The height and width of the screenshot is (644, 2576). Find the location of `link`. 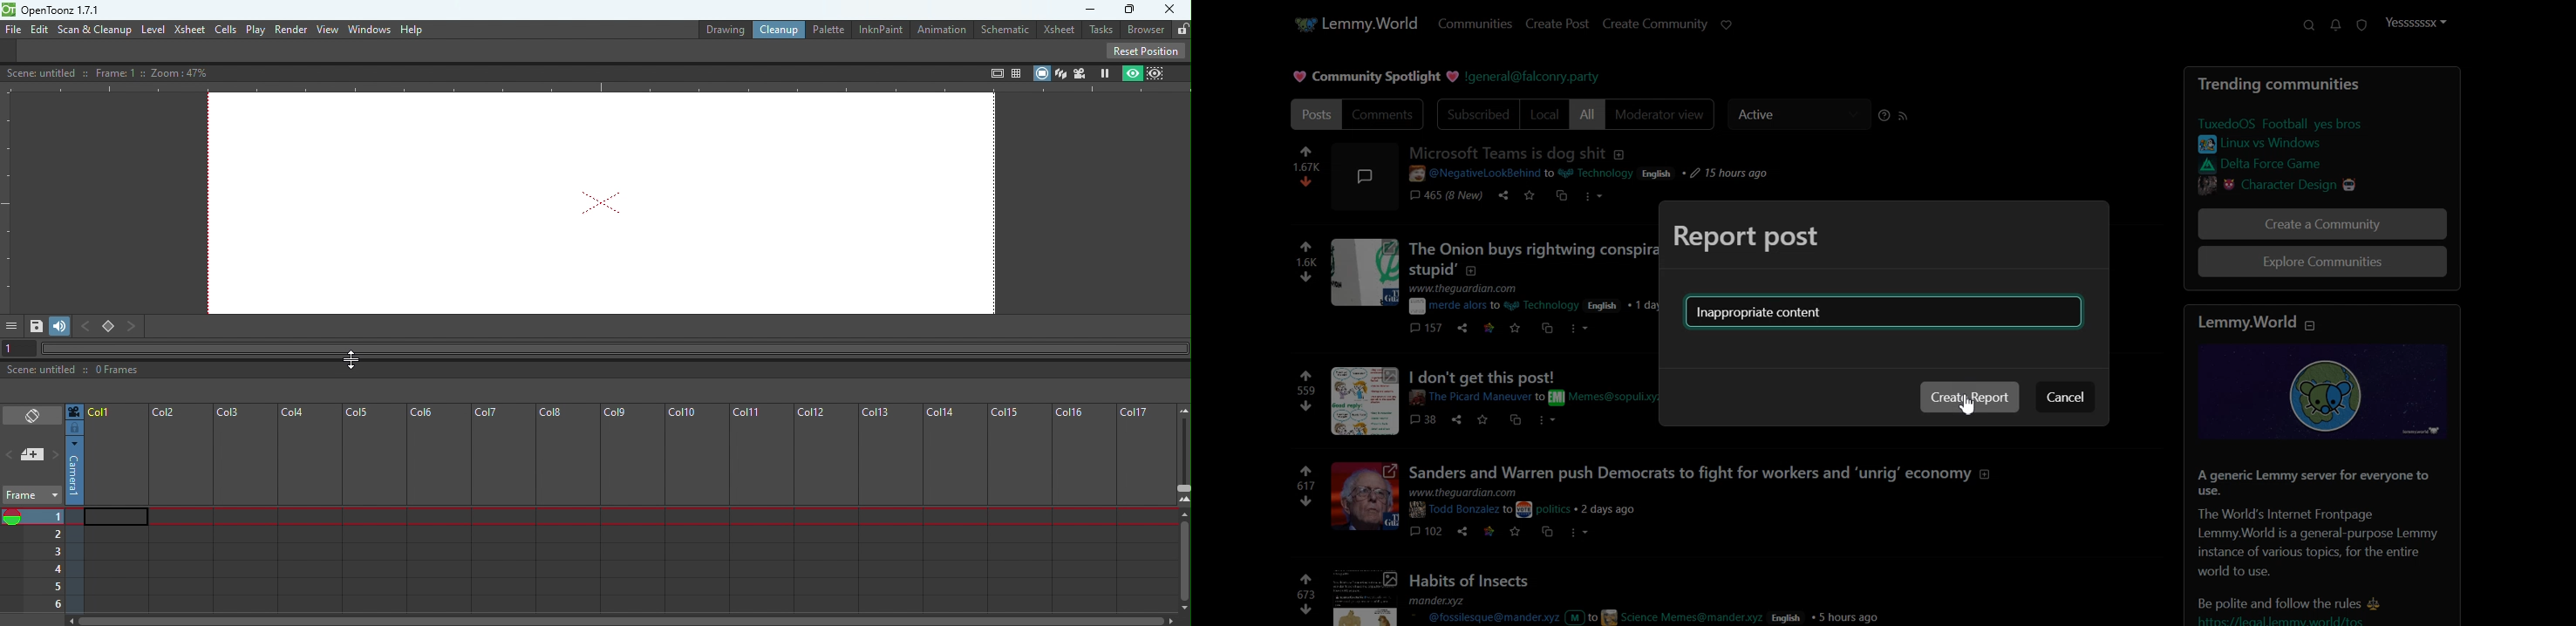

link is located at coordinates (1492, 328).